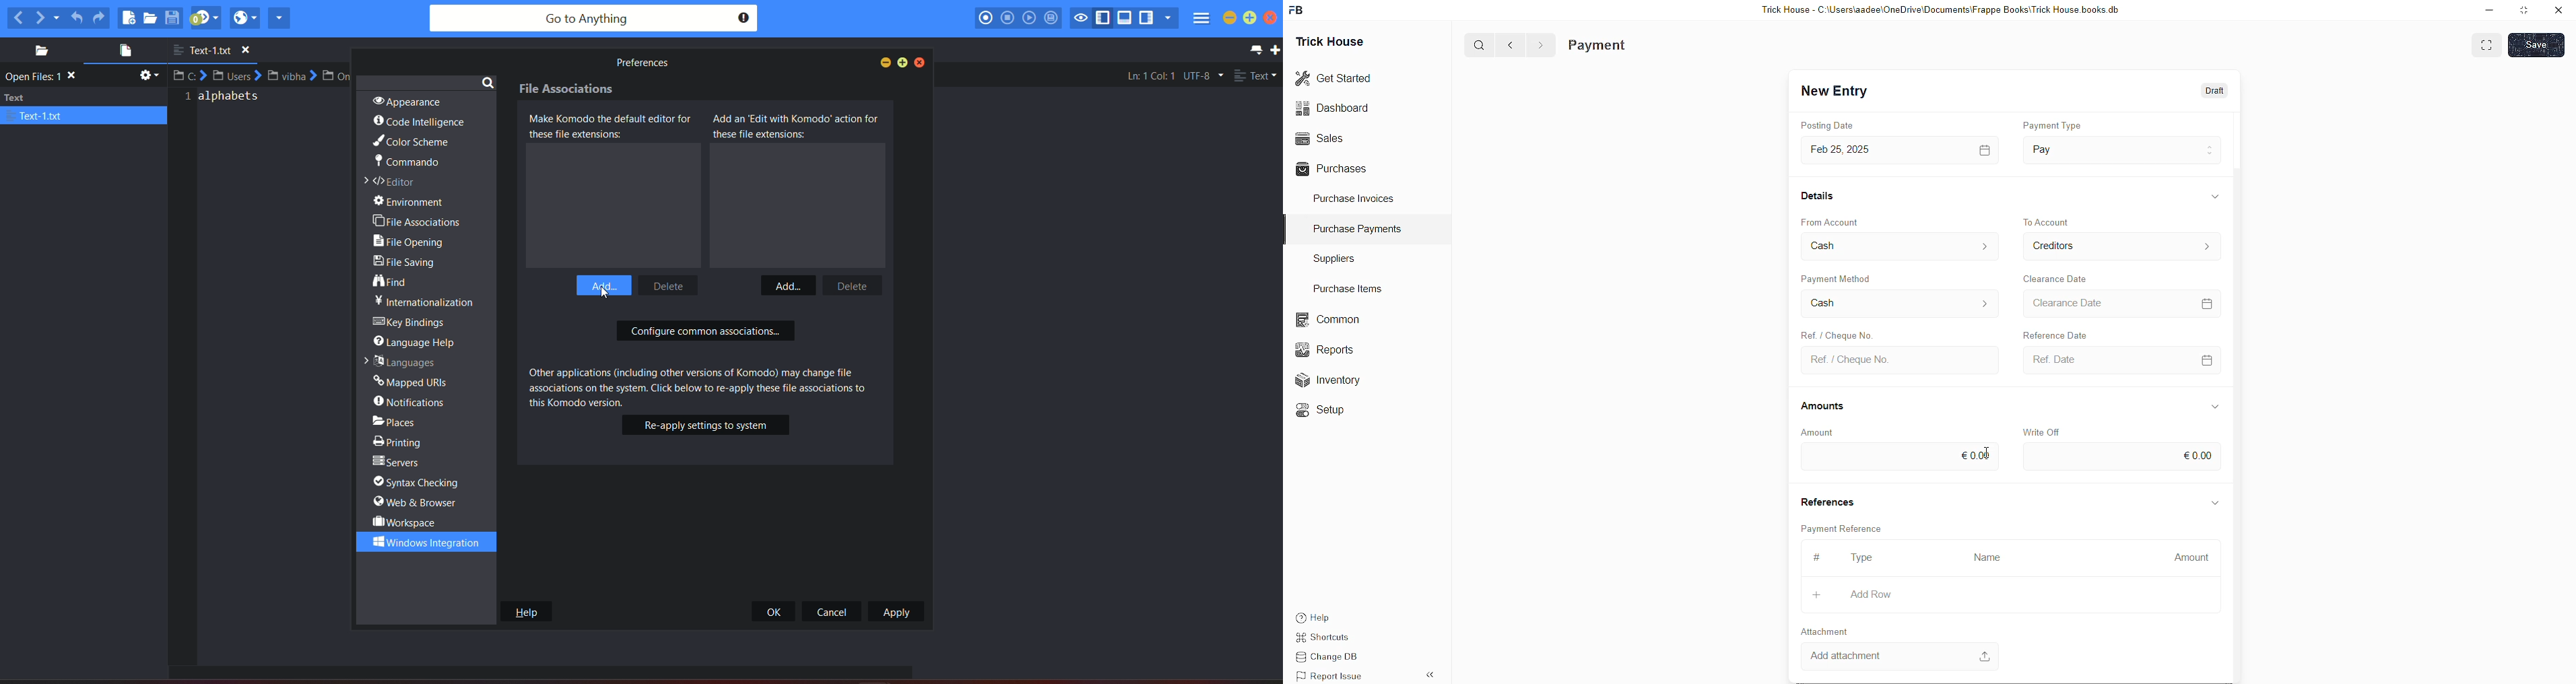  Describe the element at coordinates (2216, 92) in the screenshot. I see `Draft` at that location.